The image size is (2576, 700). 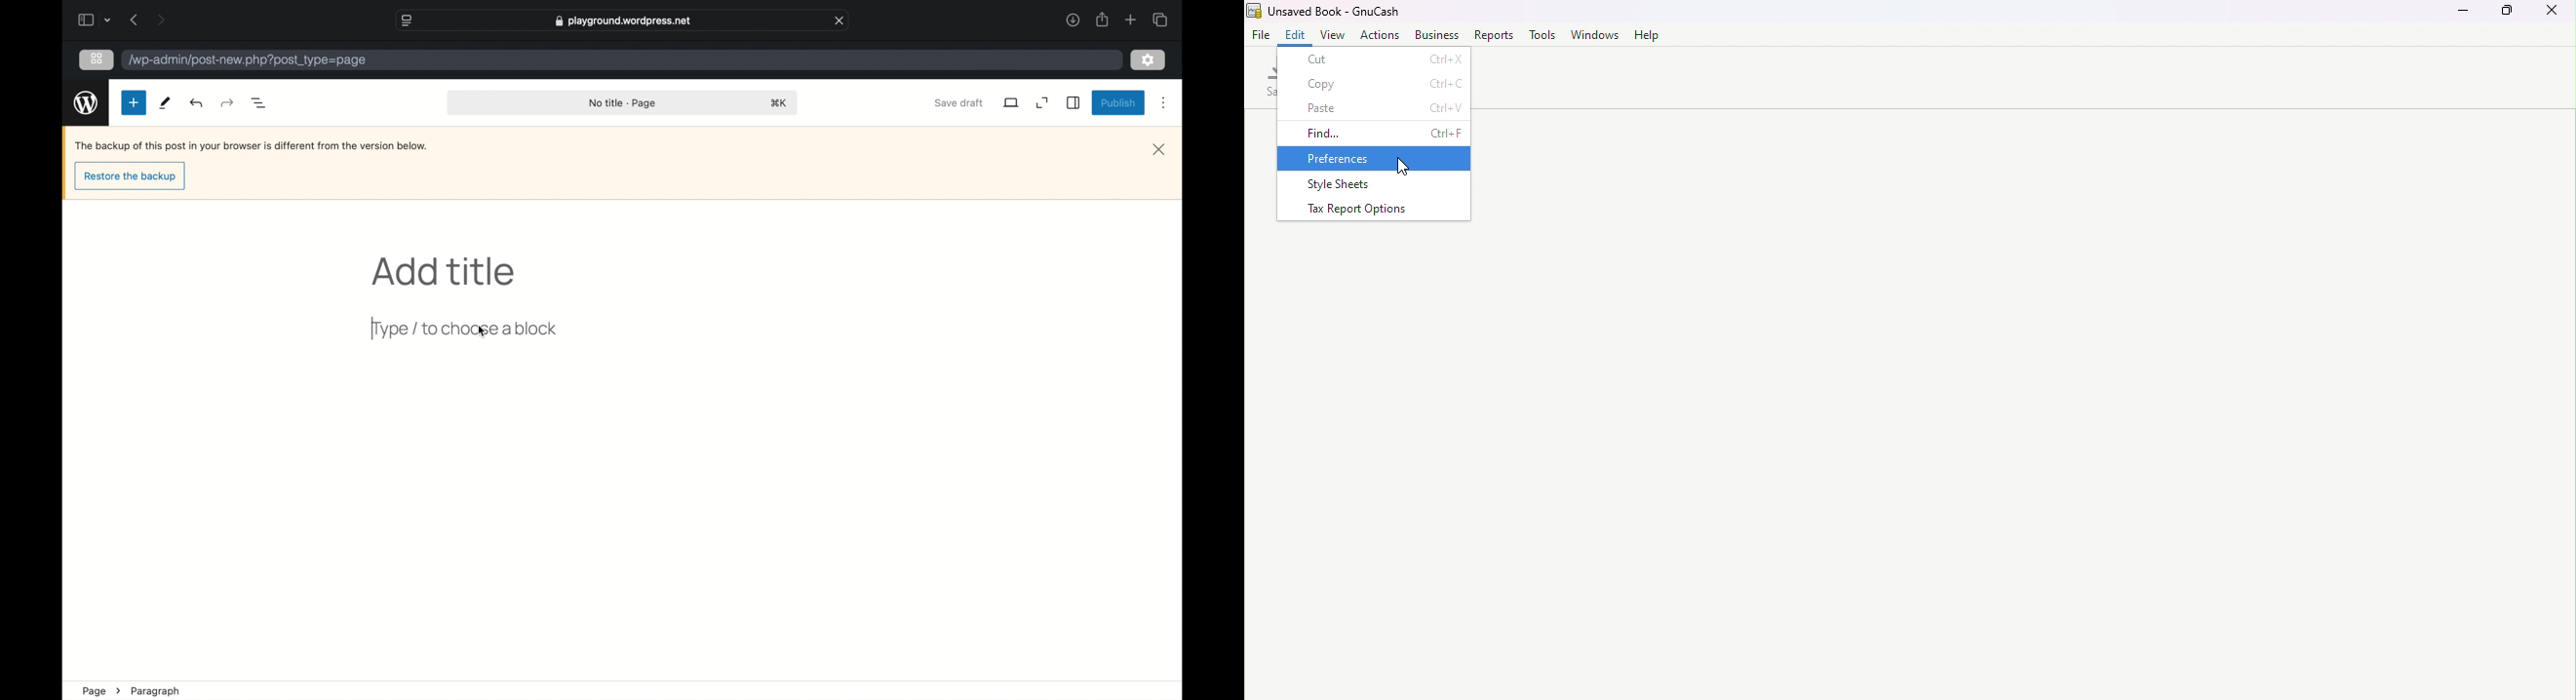 What do you see at coordinates (253, 146) in the screenshot?
I see `Backup notification` at bounding box center [253, 146].